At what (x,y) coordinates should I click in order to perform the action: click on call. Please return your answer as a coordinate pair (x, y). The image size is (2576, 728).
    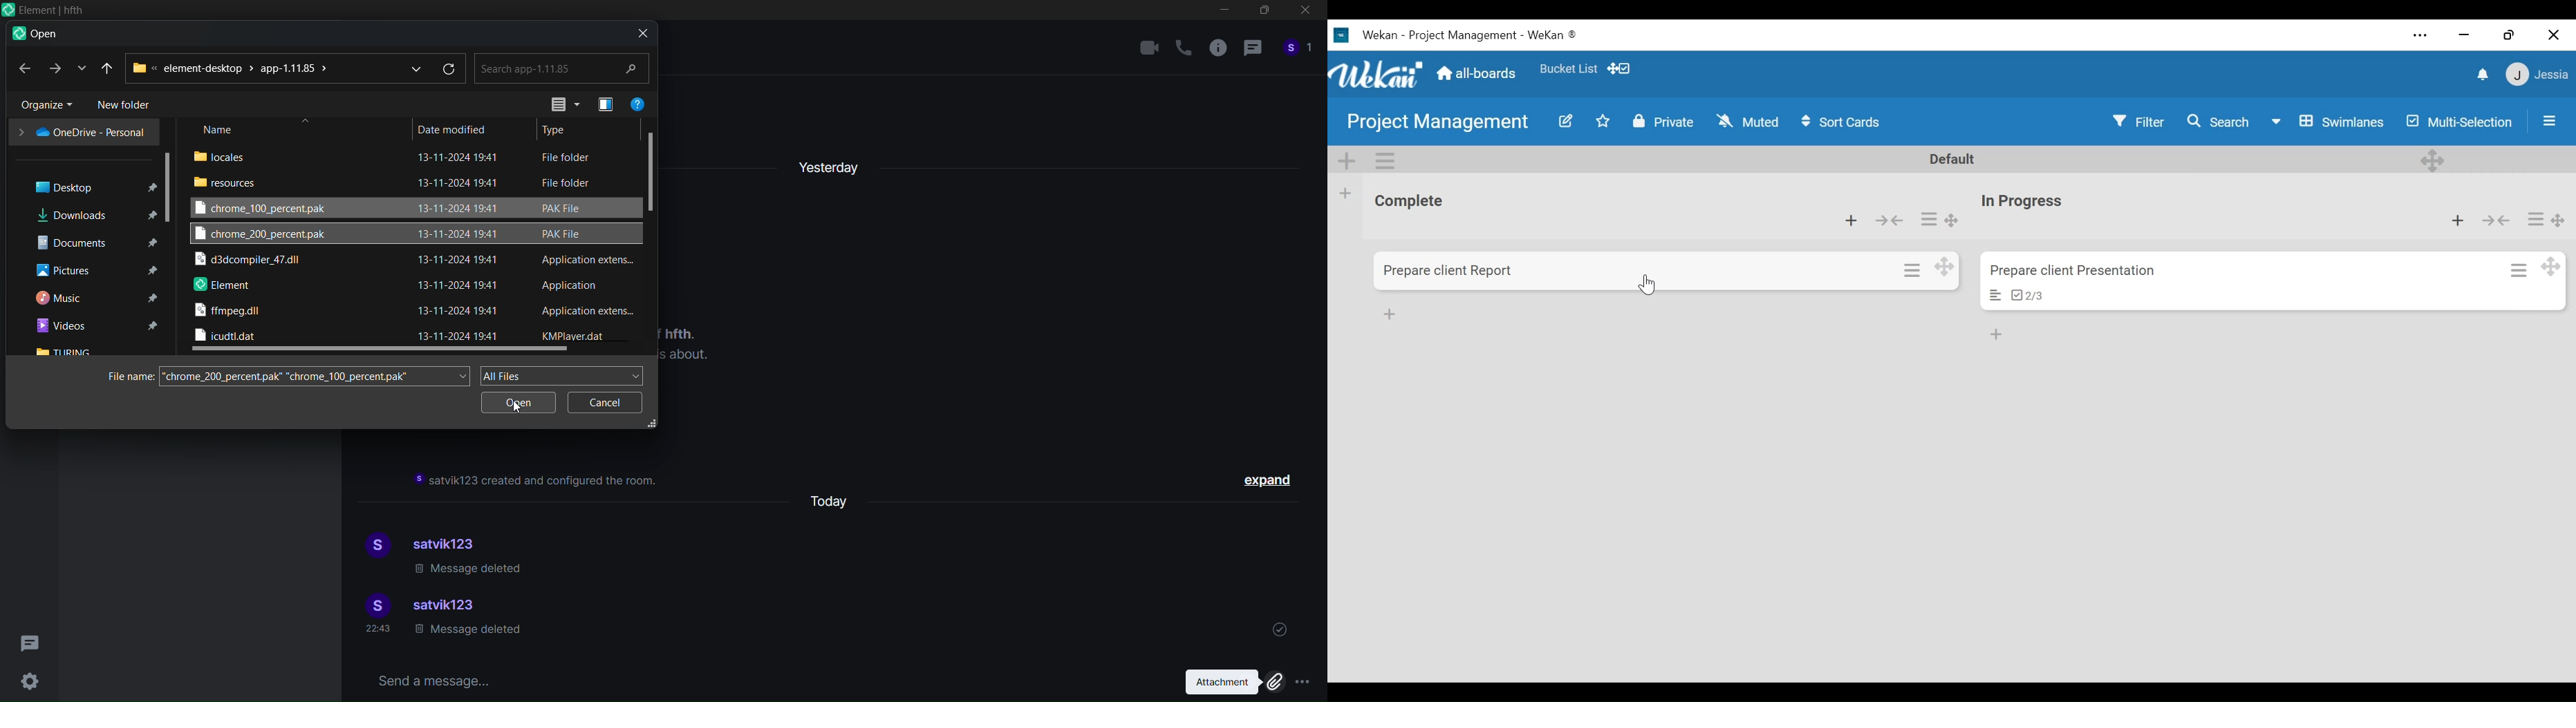
    Looking at the image, I should click on (1184, 48).